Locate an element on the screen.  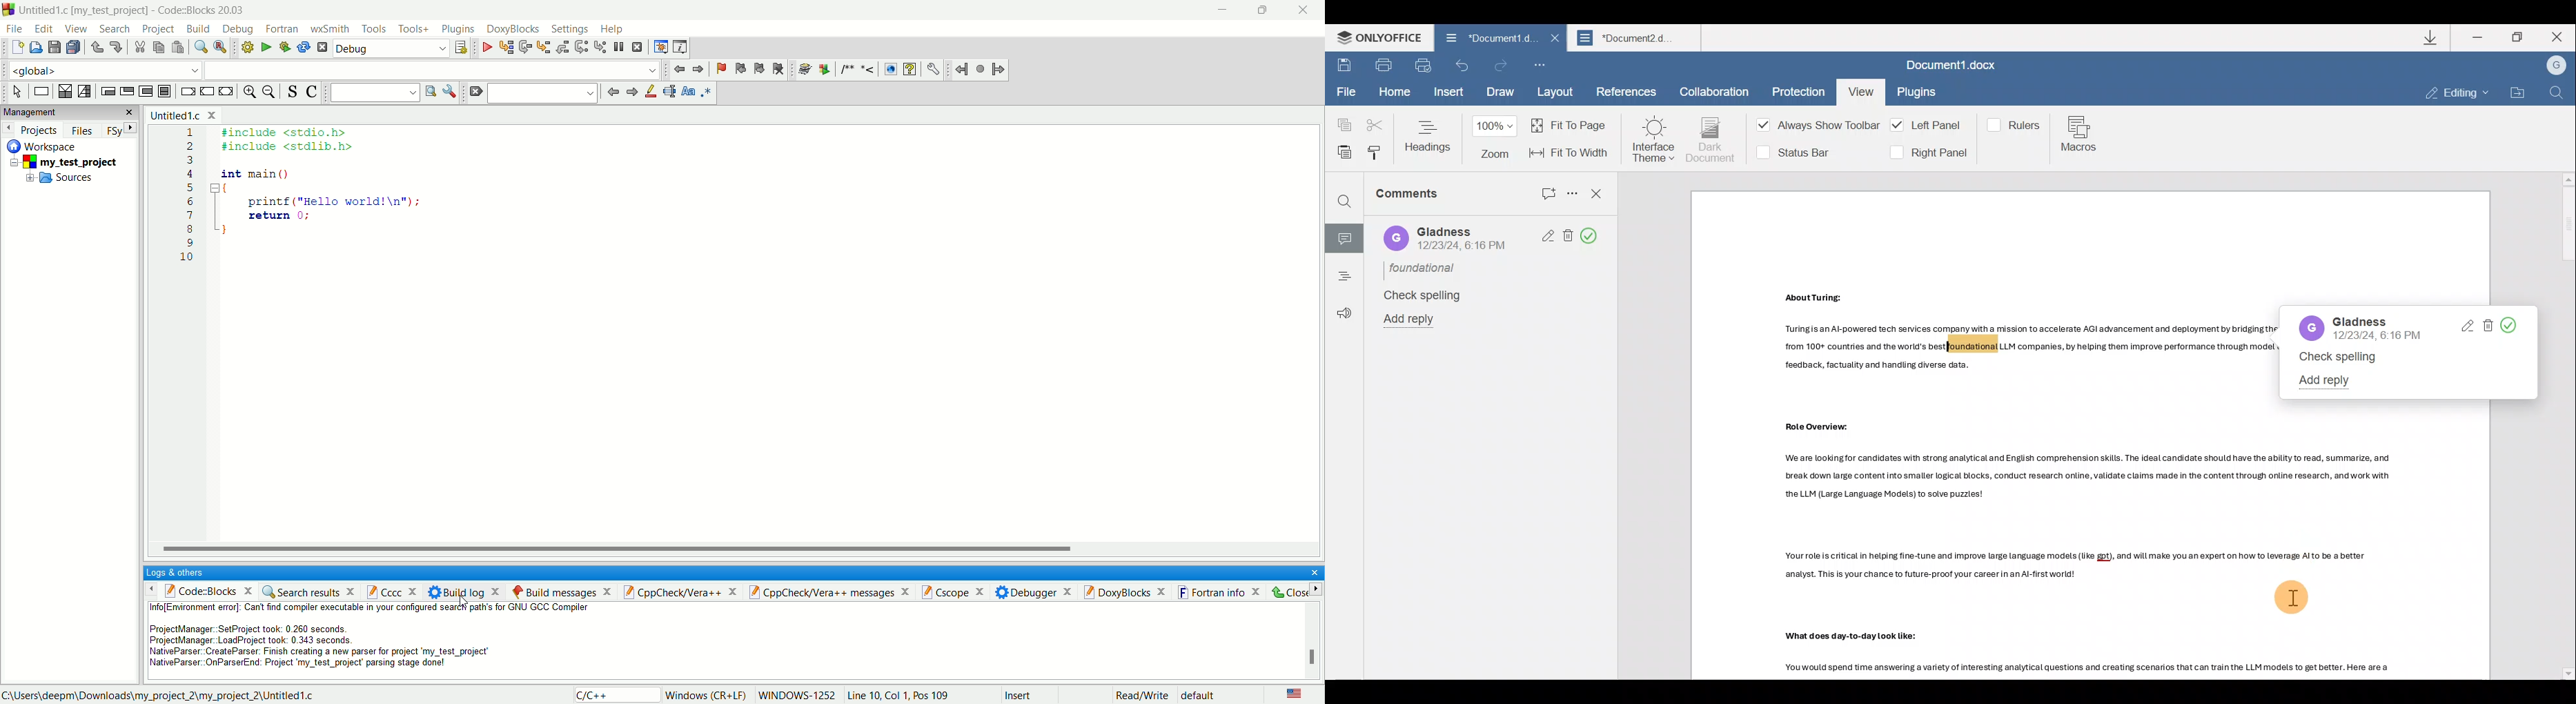
jump forward is located at coordinates (632, 92).